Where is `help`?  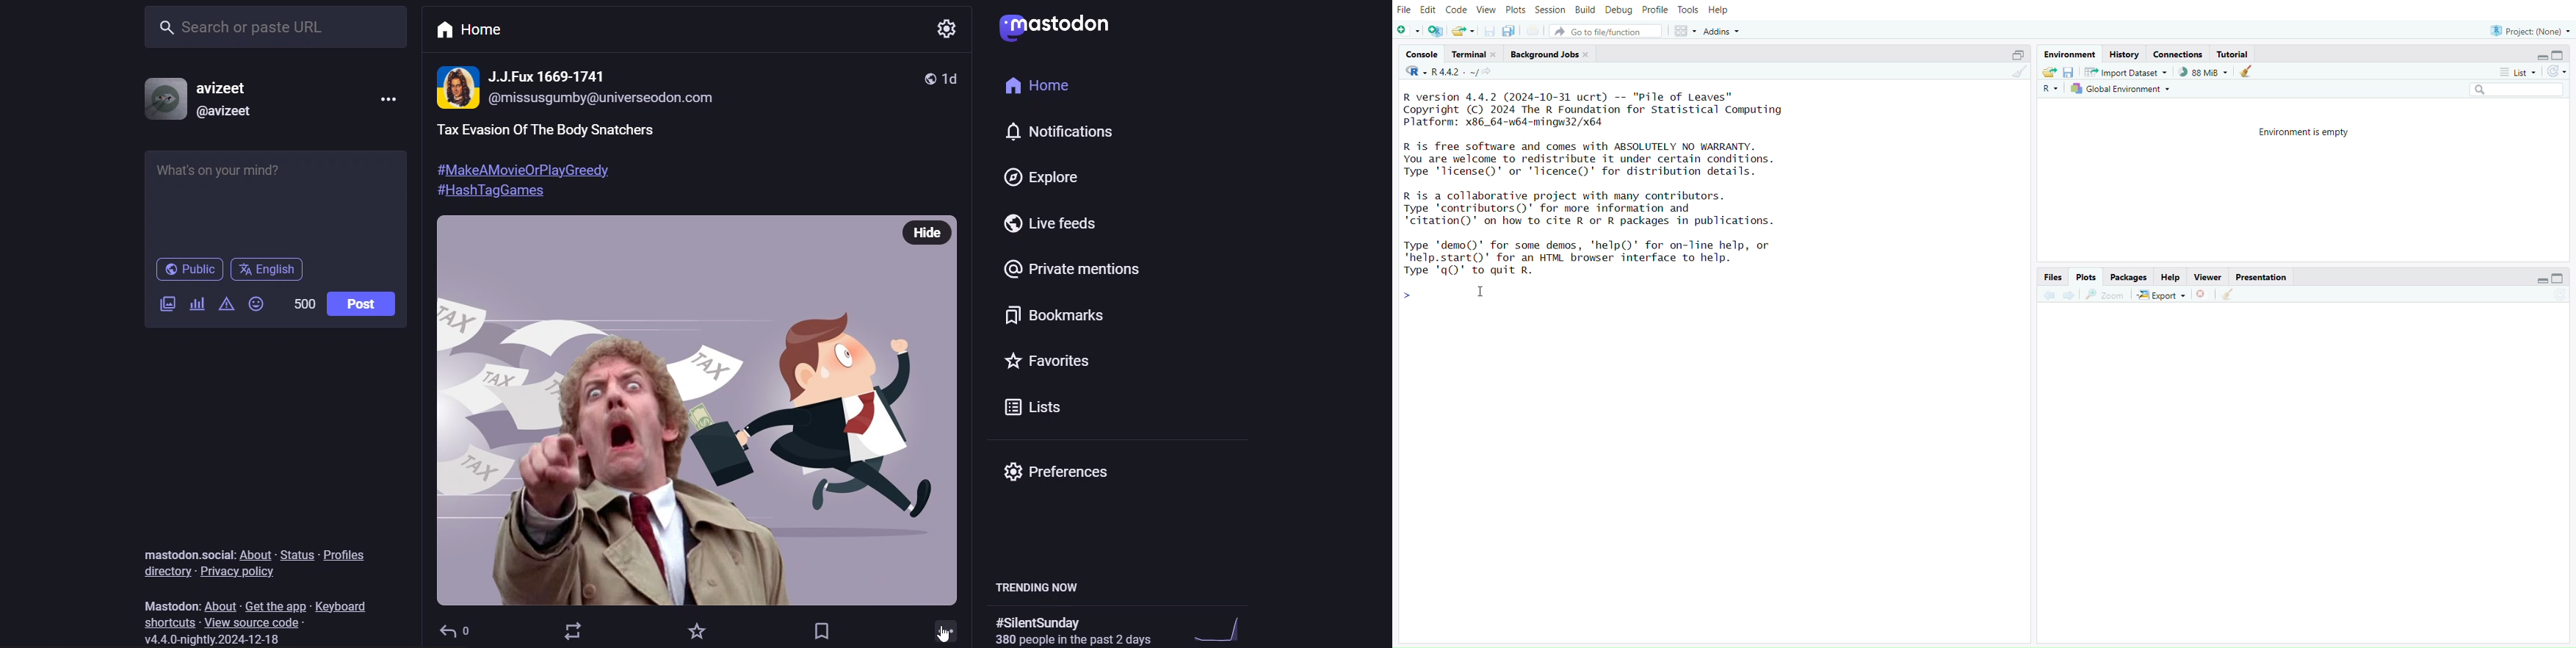 help is located at coordinates (1720, 10).